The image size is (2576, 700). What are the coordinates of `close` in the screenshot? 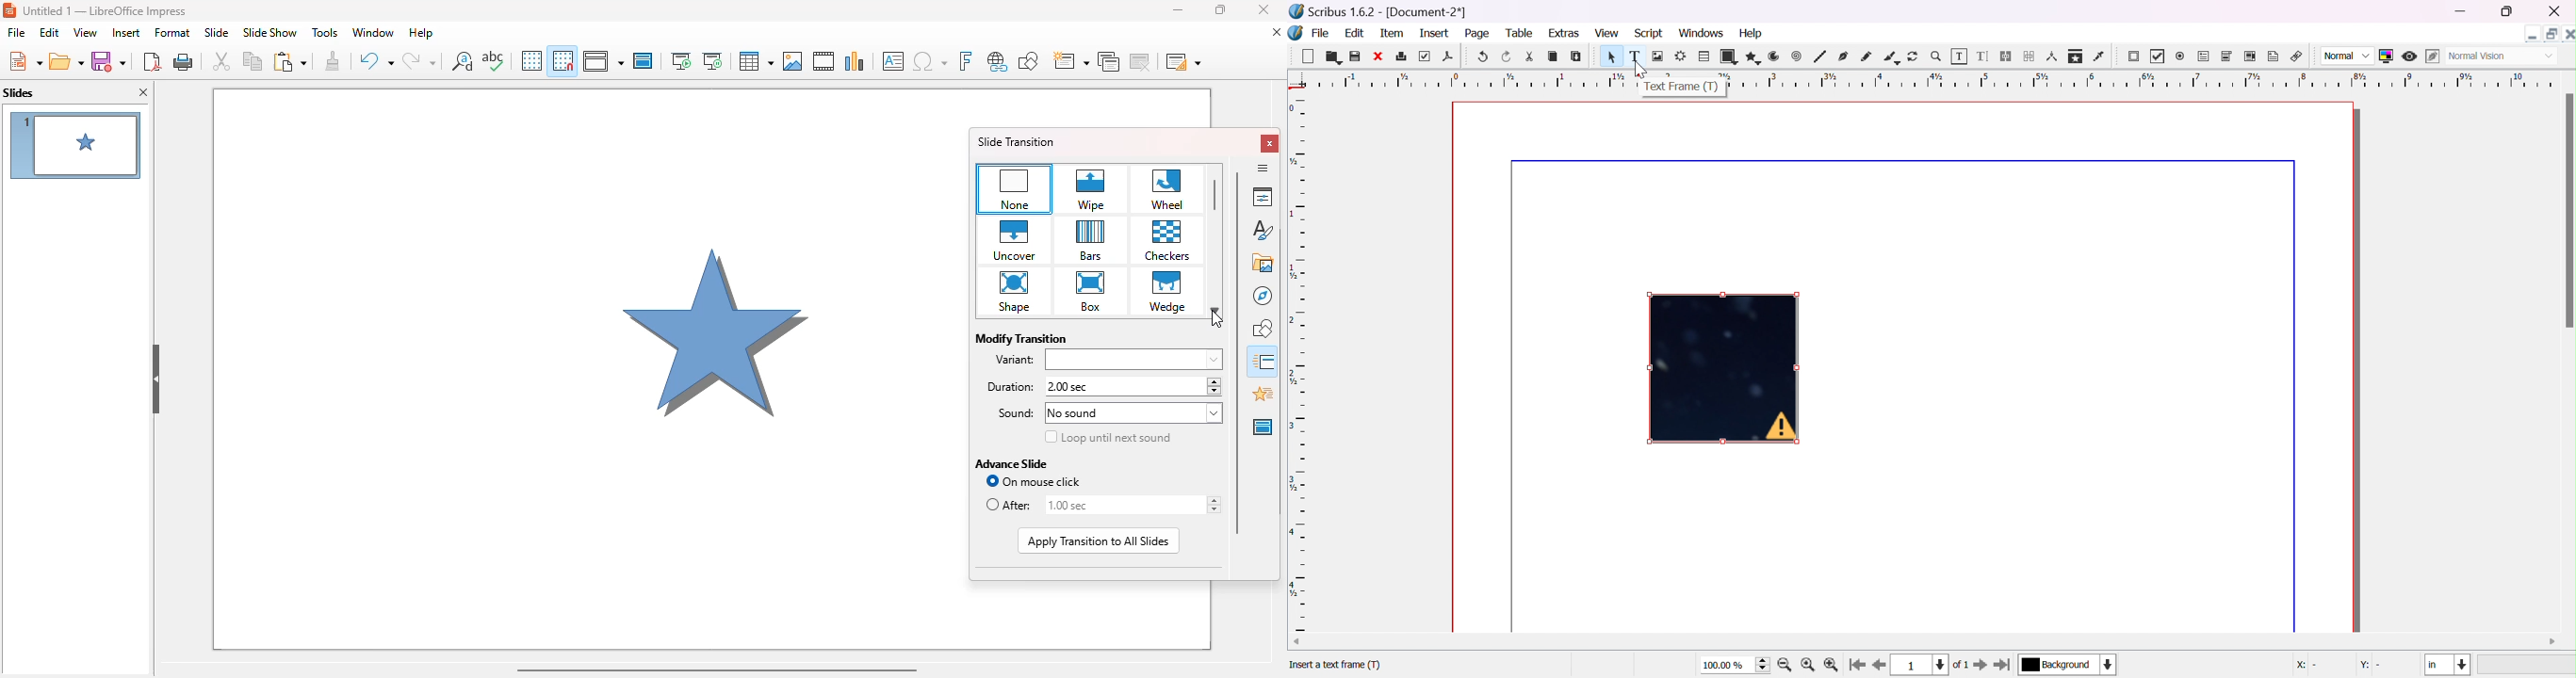 It's located at (1264, 9).